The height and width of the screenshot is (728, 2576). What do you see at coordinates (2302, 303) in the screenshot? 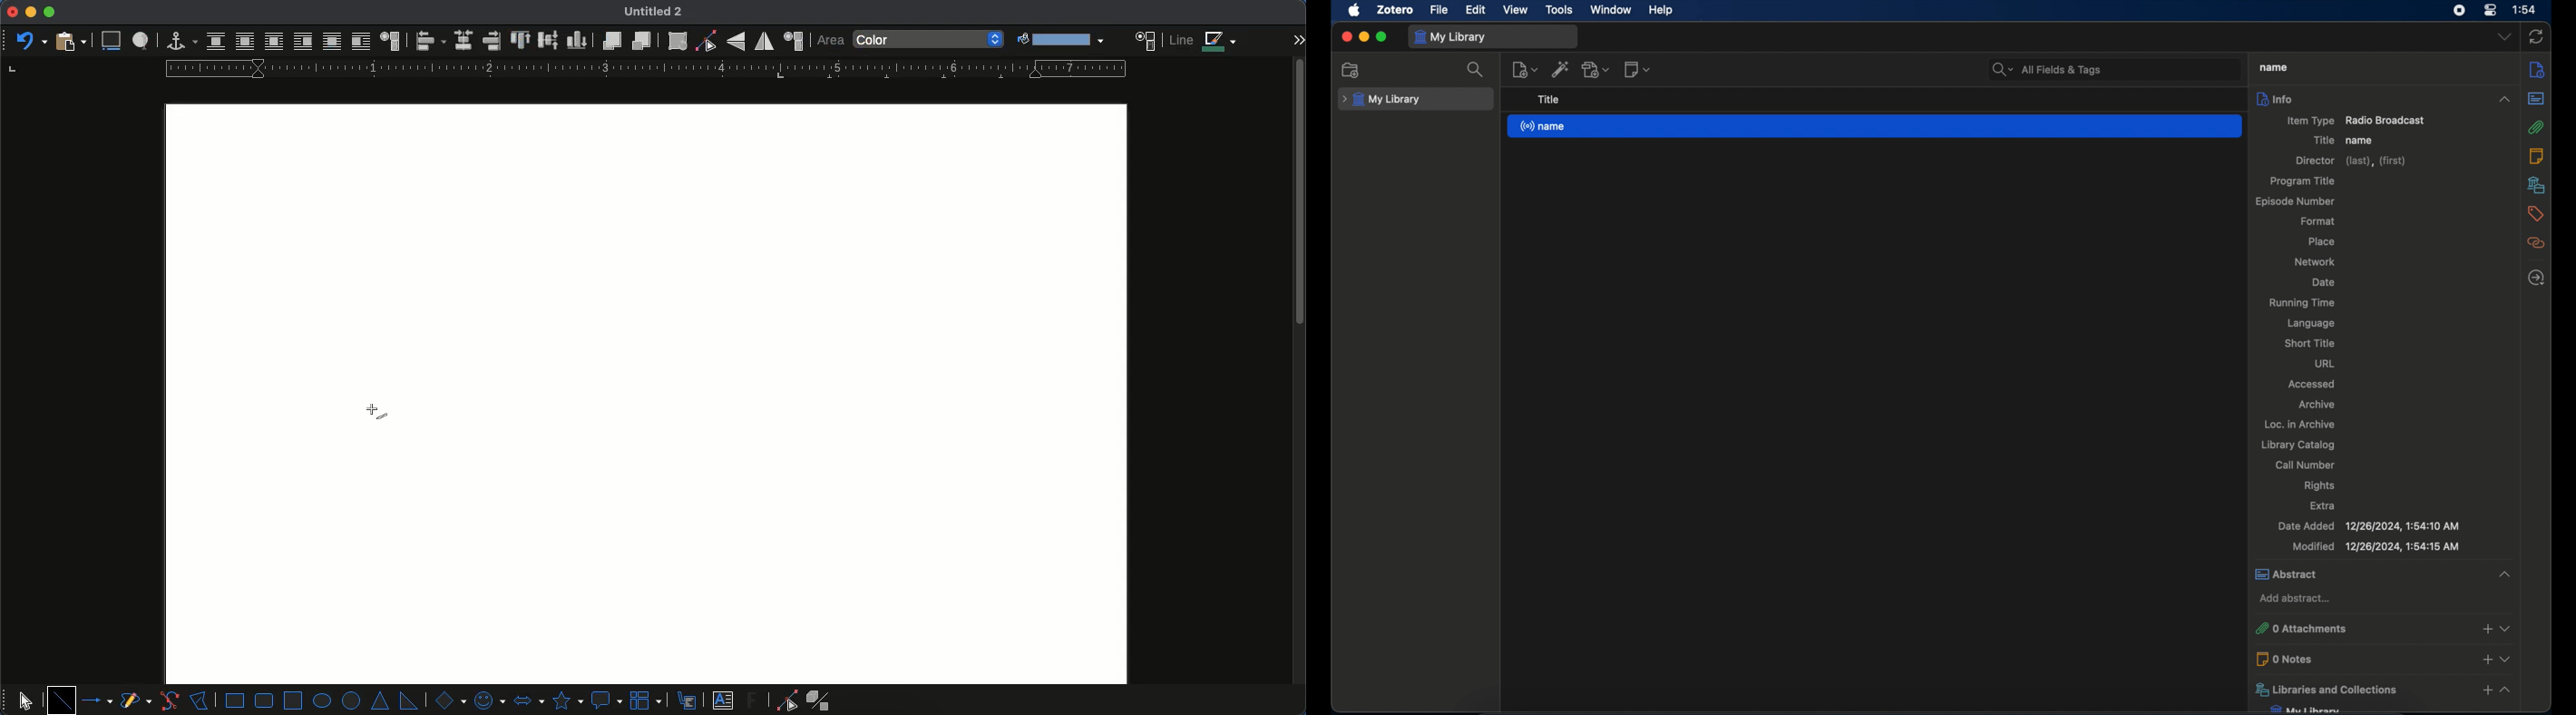
I see `running time` at bounding box center [2302, 303].